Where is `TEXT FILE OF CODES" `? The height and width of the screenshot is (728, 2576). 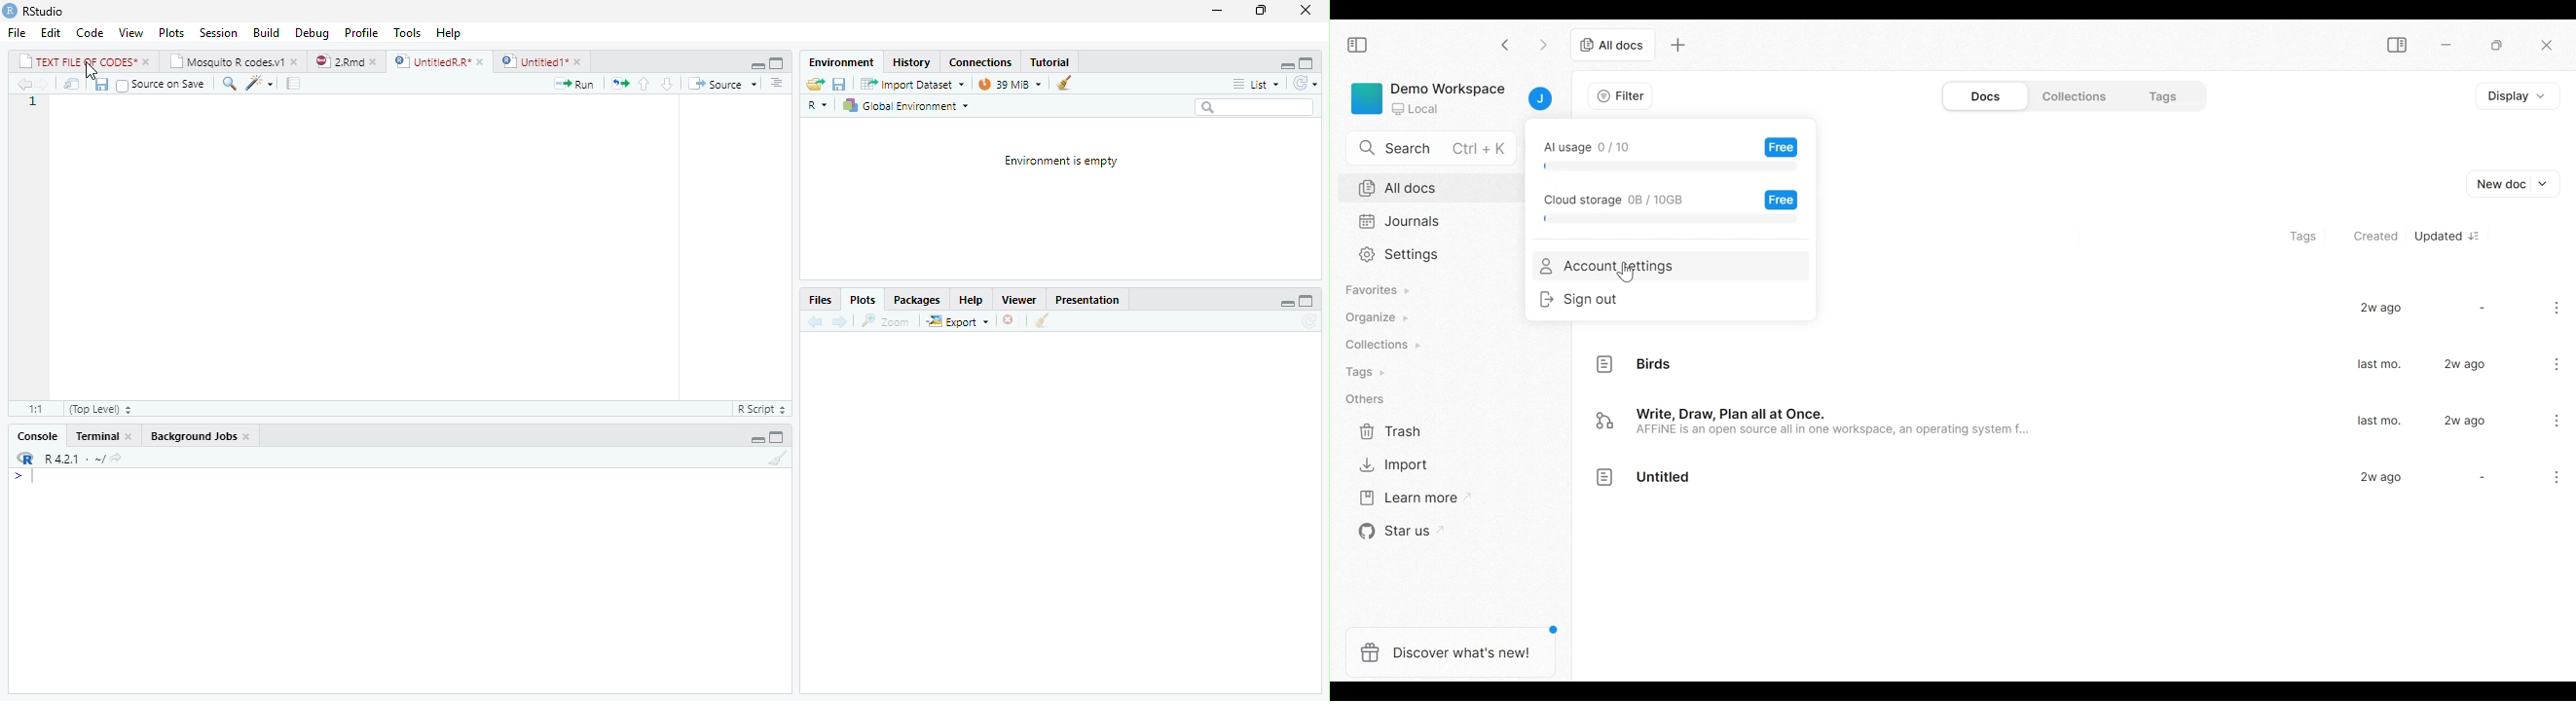
TEXT FILE OF CODES"  is located at coordinates (84, 61).